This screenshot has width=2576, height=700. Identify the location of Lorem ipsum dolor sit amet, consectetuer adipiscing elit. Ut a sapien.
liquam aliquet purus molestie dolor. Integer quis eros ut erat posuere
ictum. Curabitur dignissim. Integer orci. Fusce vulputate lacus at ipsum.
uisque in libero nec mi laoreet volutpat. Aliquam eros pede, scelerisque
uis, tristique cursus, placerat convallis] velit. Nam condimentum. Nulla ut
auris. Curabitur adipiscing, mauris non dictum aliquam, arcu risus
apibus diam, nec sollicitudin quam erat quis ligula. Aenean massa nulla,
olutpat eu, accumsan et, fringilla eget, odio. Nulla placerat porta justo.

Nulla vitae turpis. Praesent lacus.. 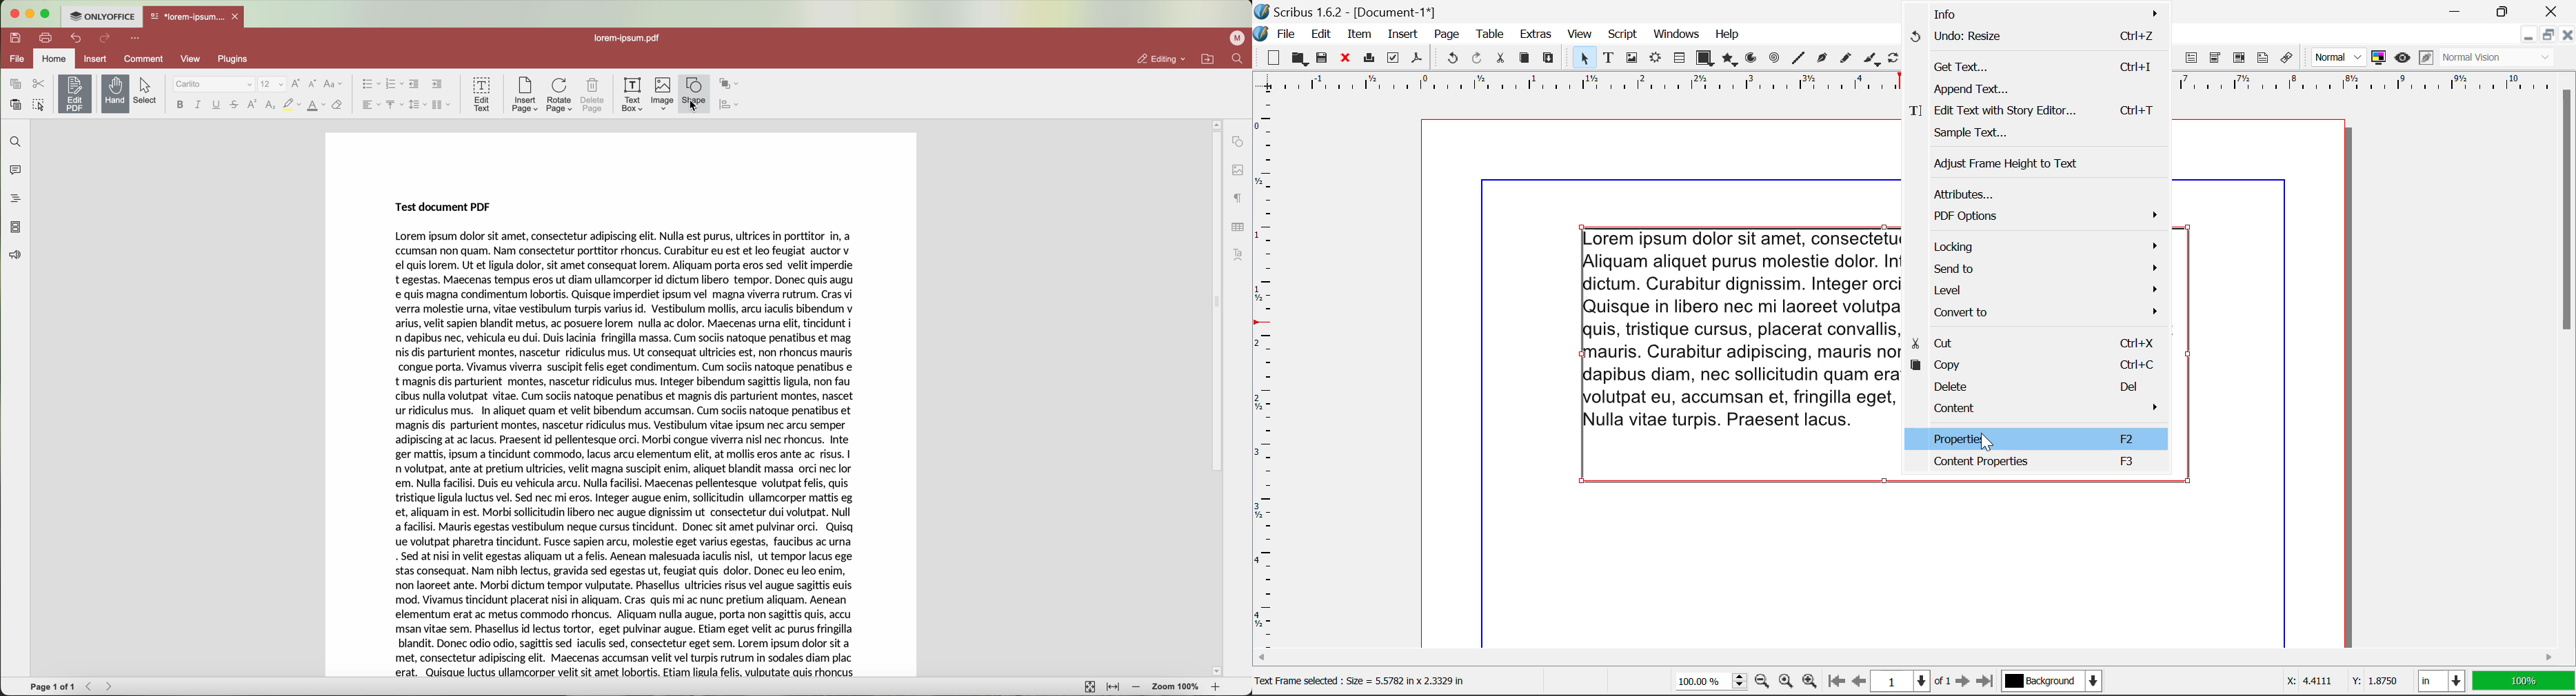
(1742, 354).